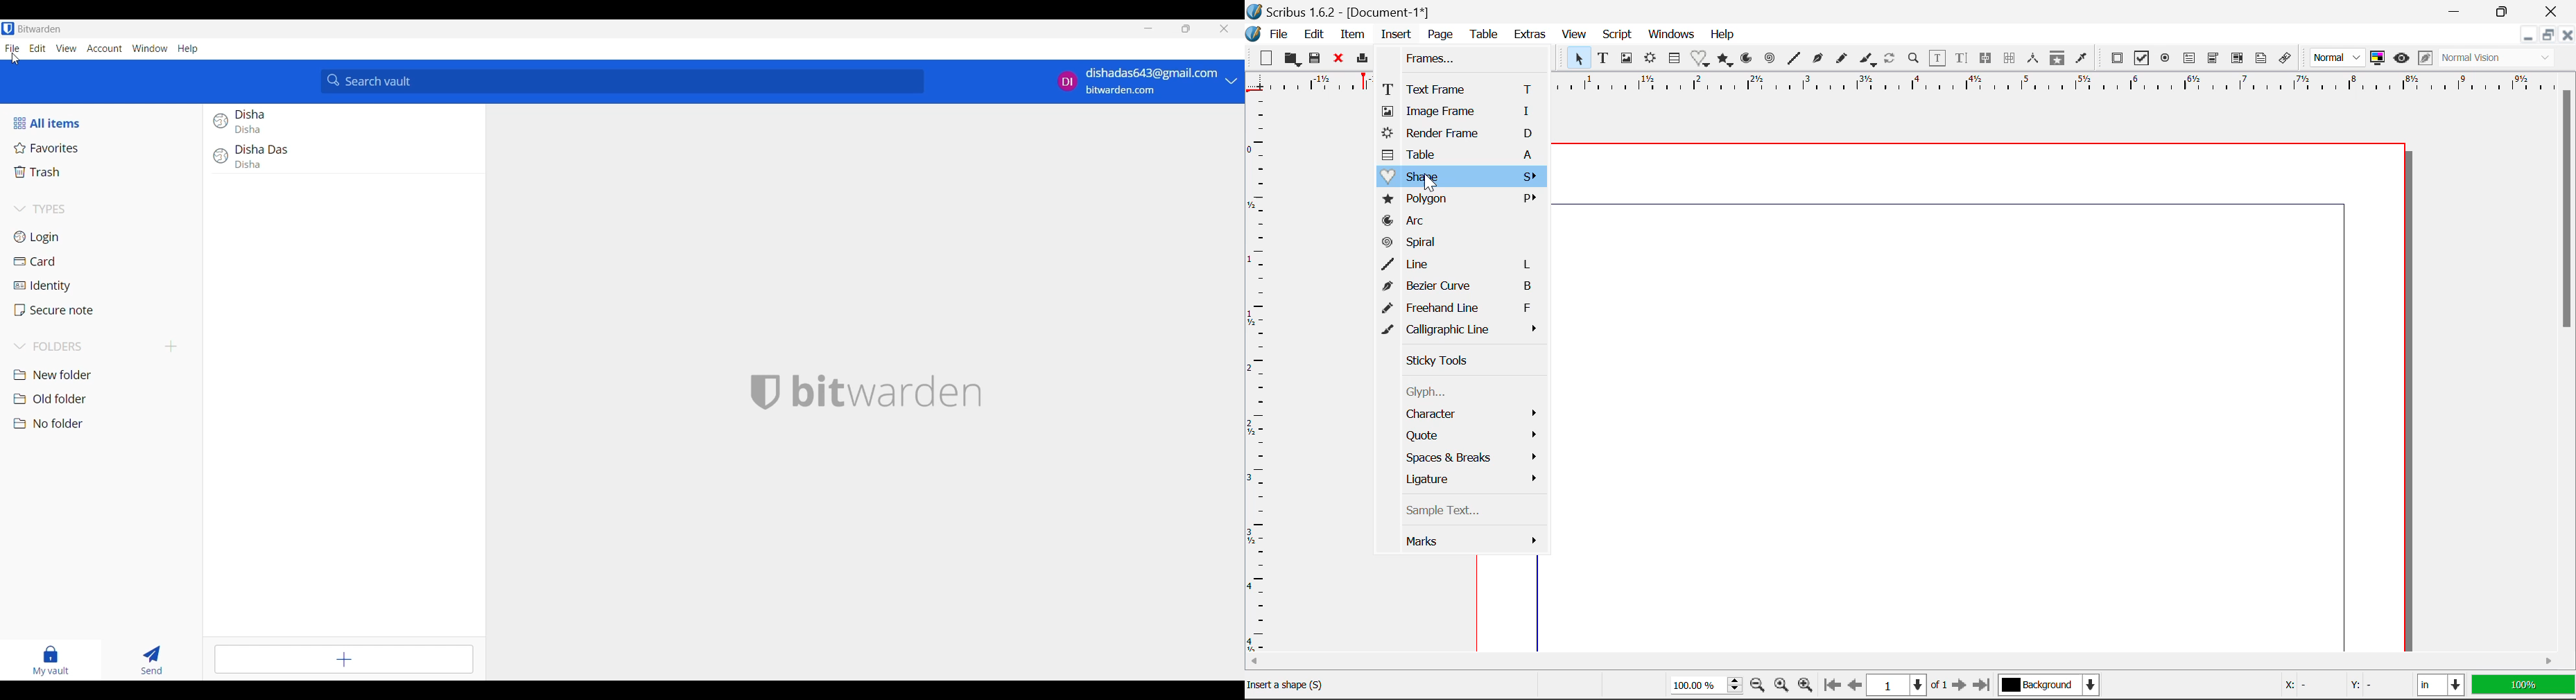 The width and height of the screenshot is (2576, 700). I want to click on Sticky Tools, so click(1462, 360).